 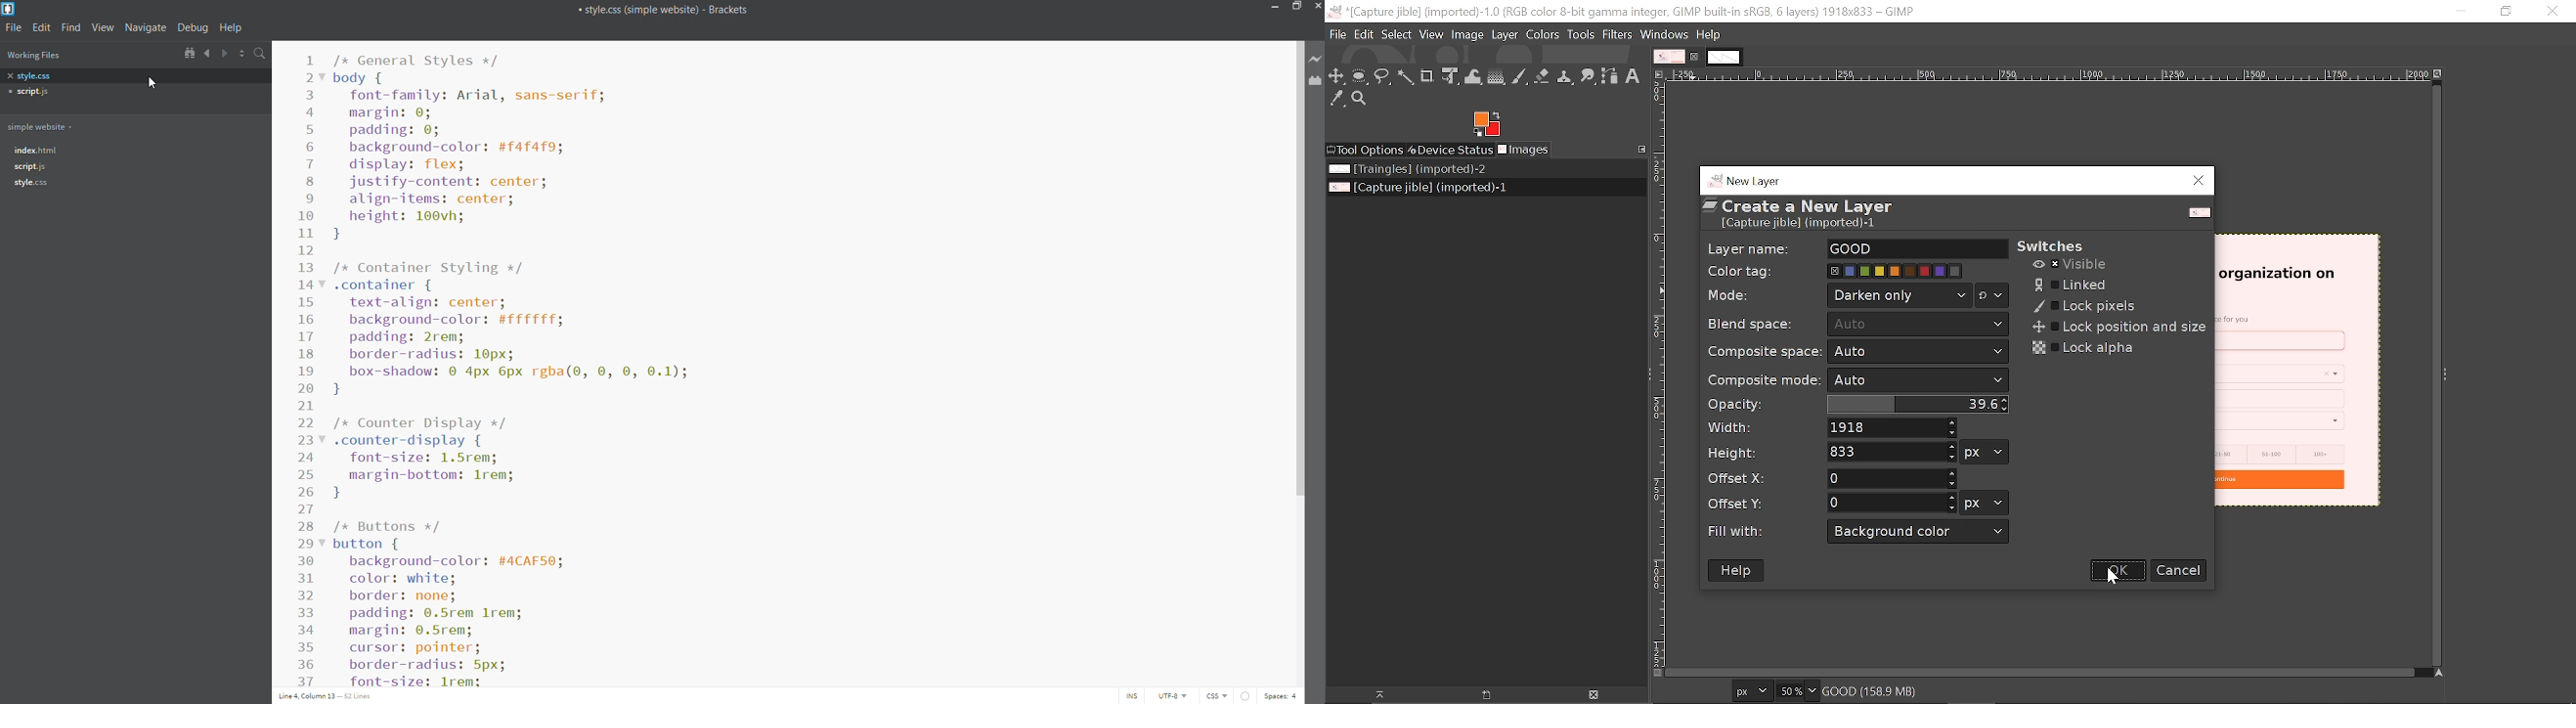 I want to click on offset X, so click(x=1891, y=477).